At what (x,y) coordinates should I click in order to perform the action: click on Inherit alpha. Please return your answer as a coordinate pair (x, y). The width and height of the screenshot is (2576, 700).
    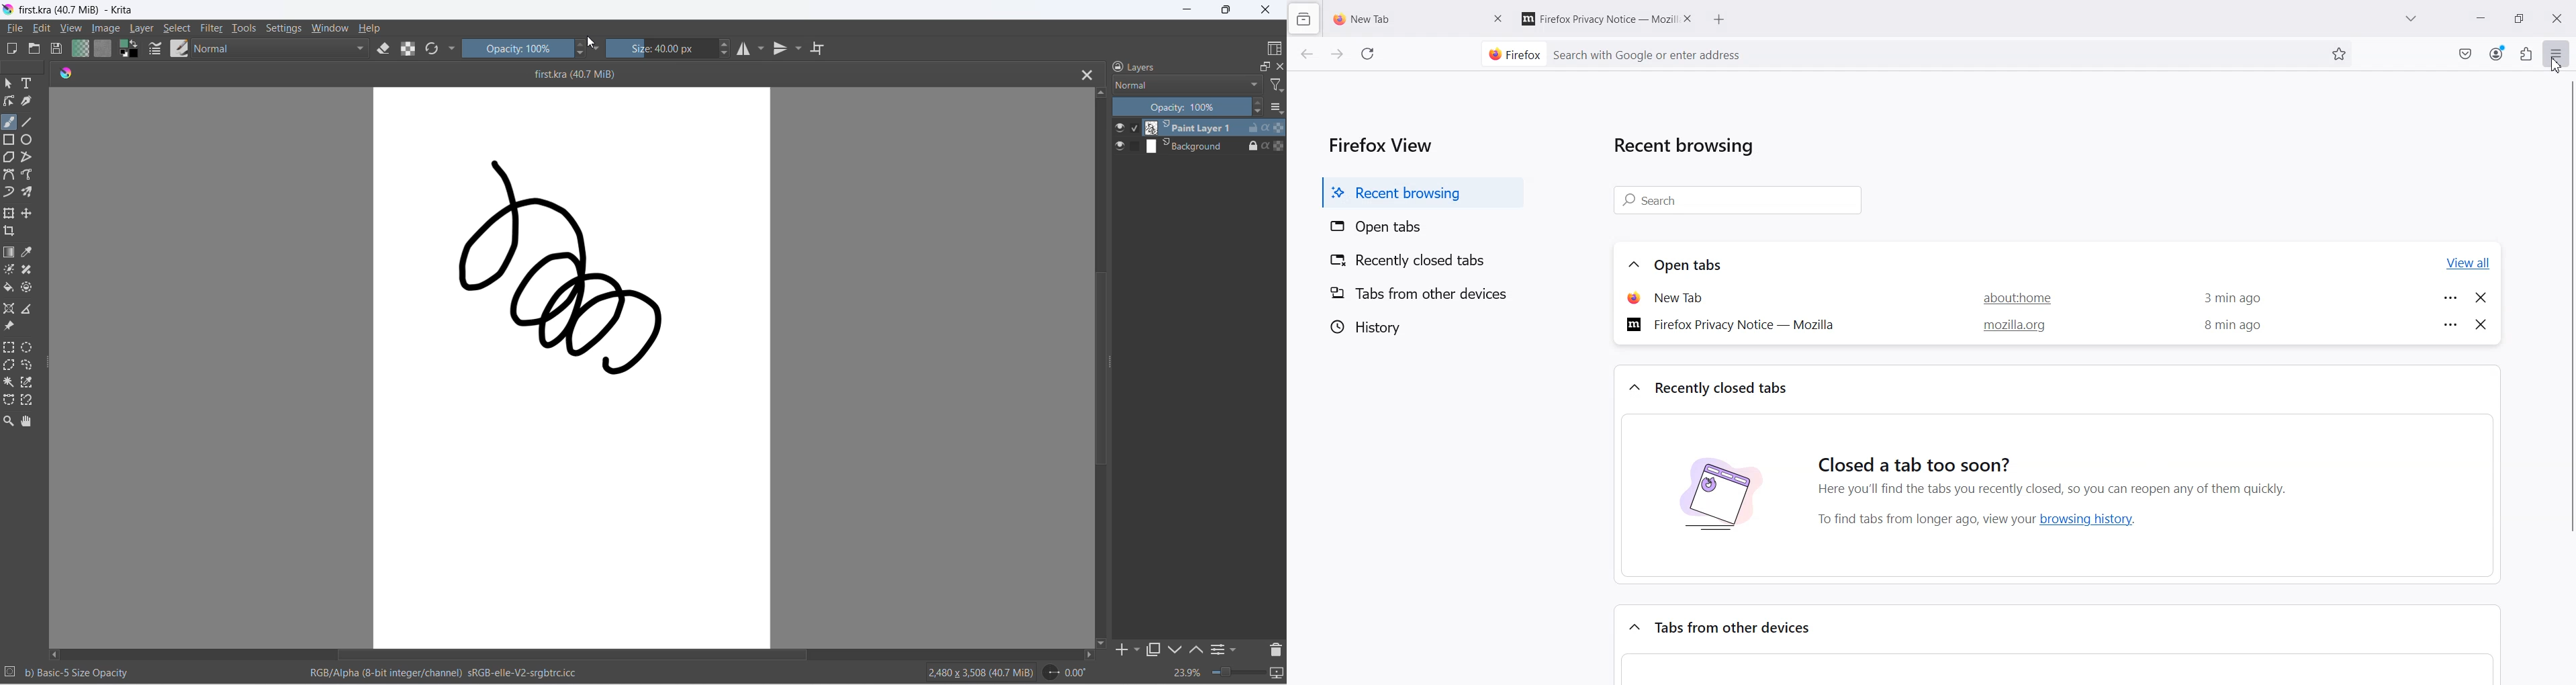
    Looking at the image, I should click on (1264, 146).